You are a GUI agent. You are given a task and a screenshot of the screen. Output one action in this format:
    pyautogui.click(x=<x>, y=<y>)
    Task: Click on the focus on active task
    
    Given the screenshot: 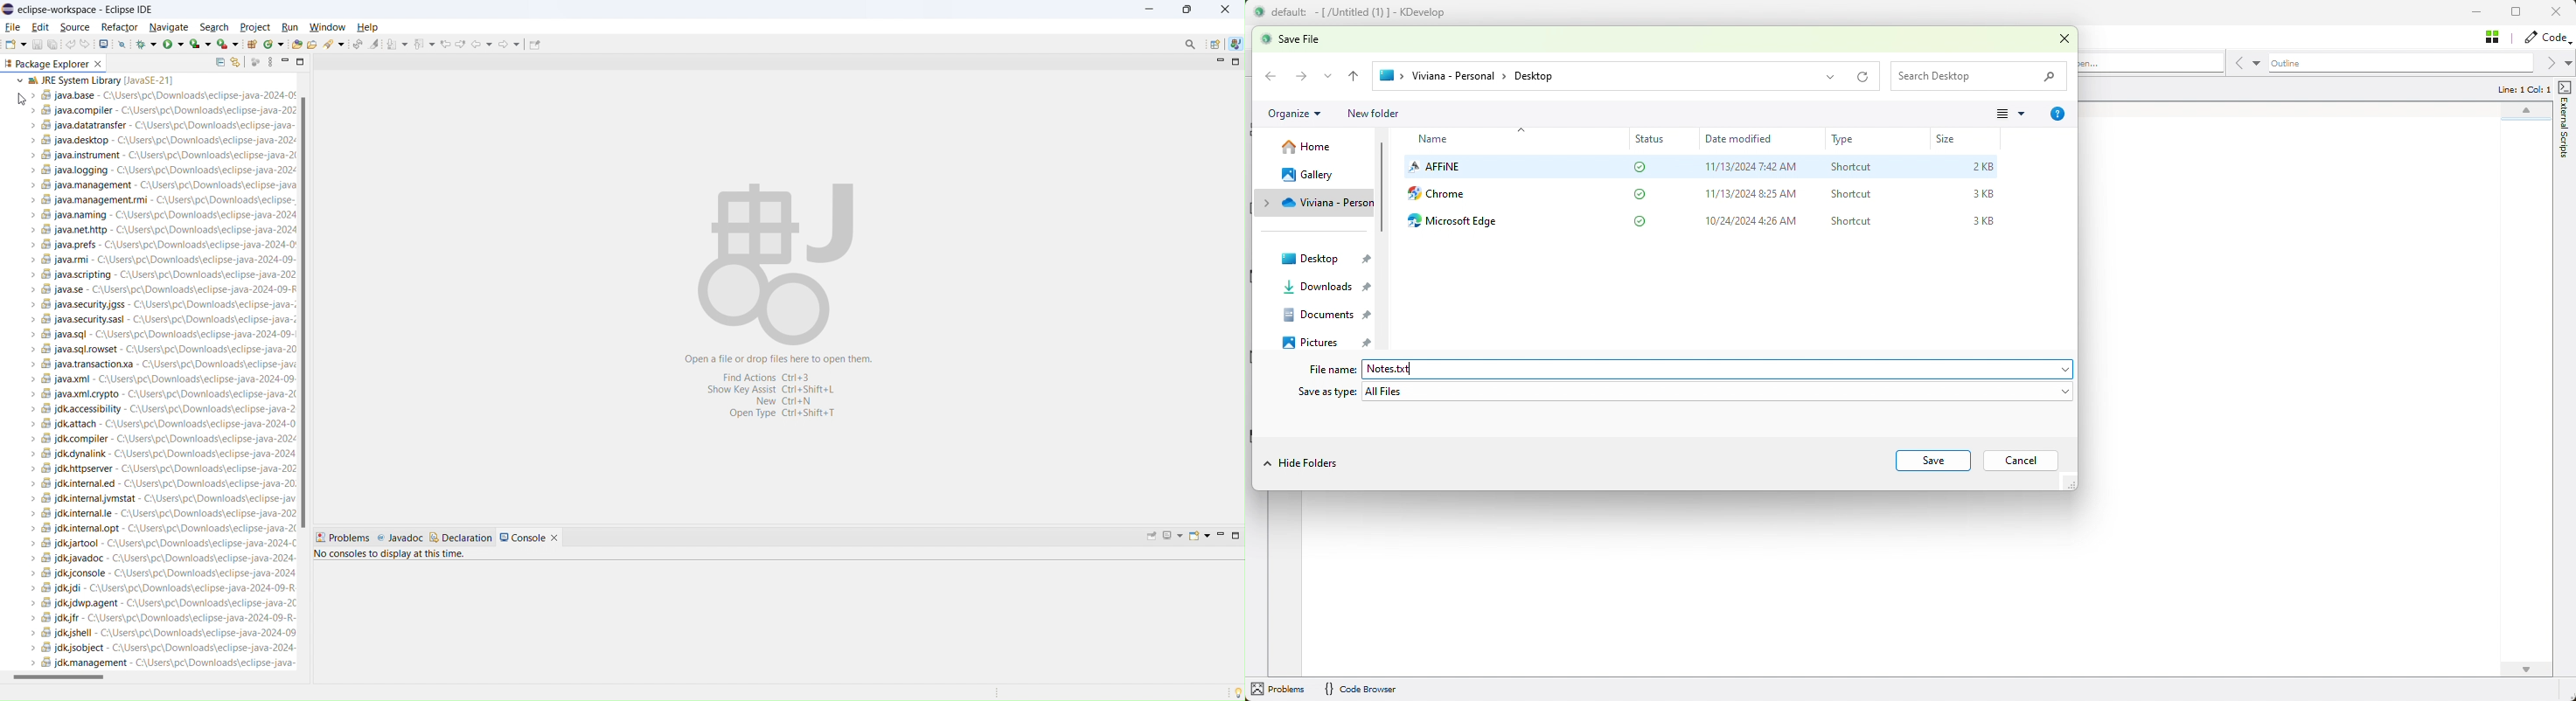 What is the action you would take?
    pyautogui.click(x=255, y=61)
    